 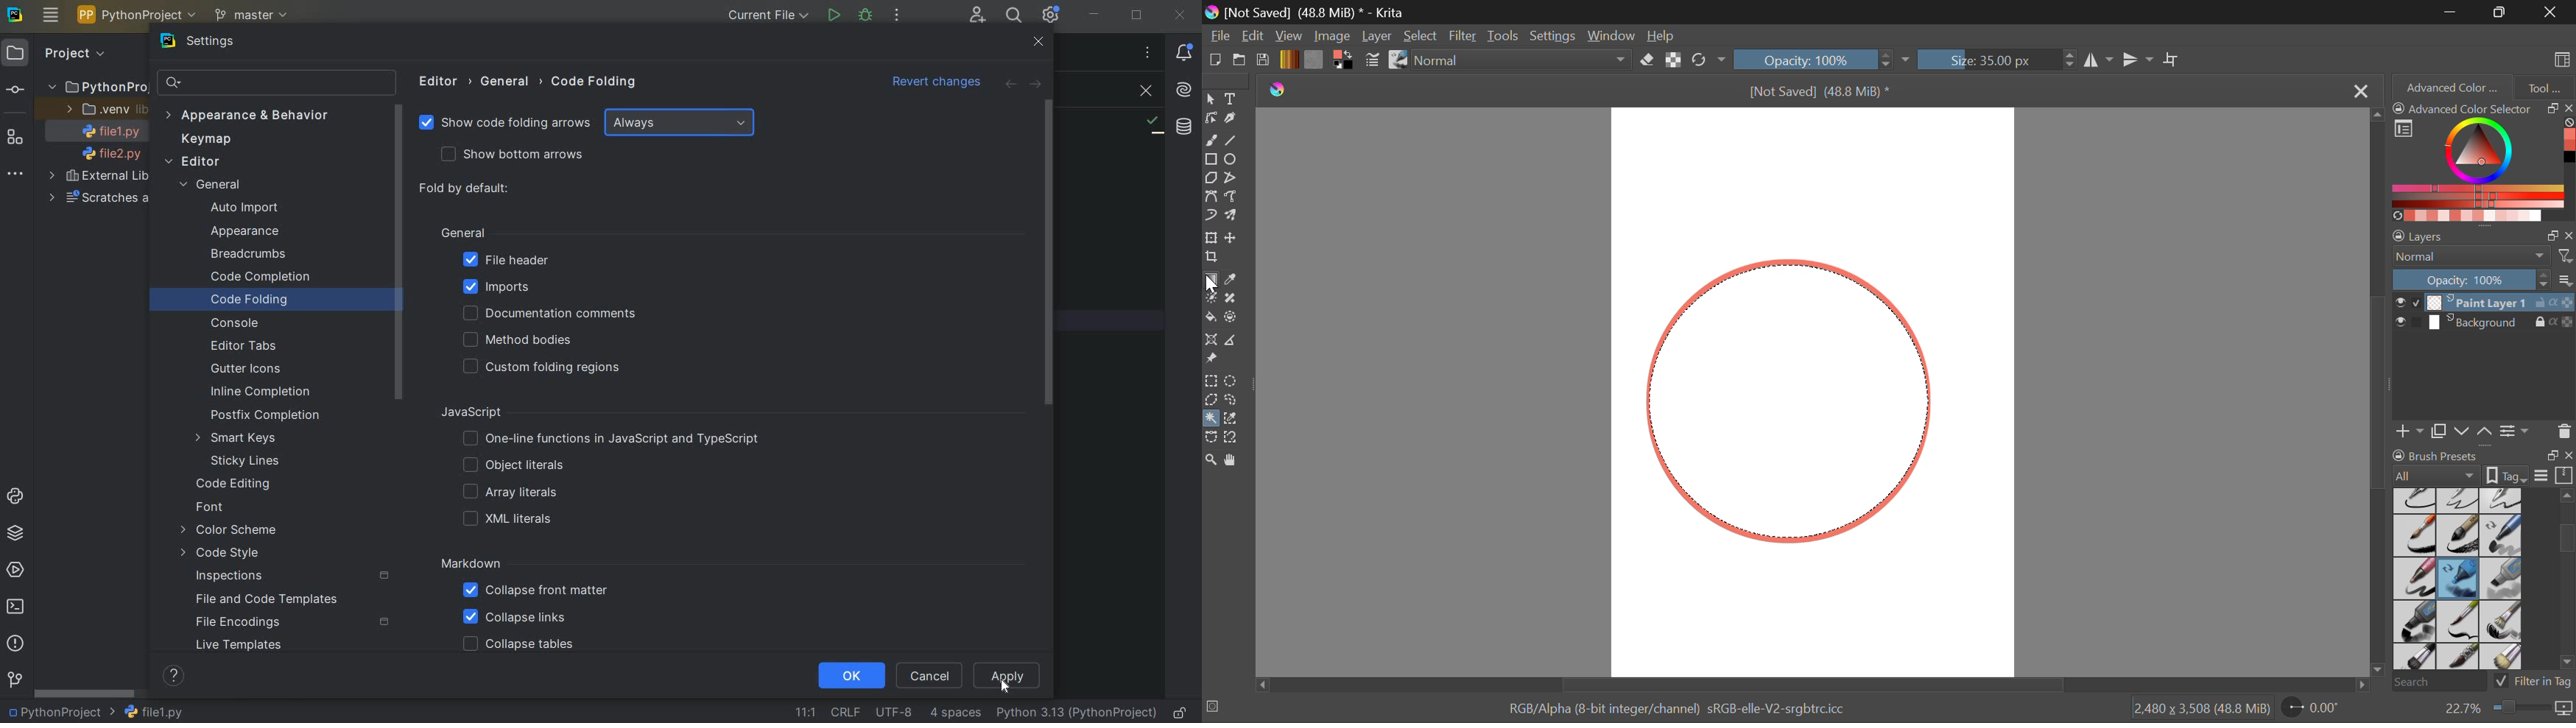 What do you see at coordinates (57, 54) in the screenshot?
I see `PROJECT` at bounding box center [57, 54].